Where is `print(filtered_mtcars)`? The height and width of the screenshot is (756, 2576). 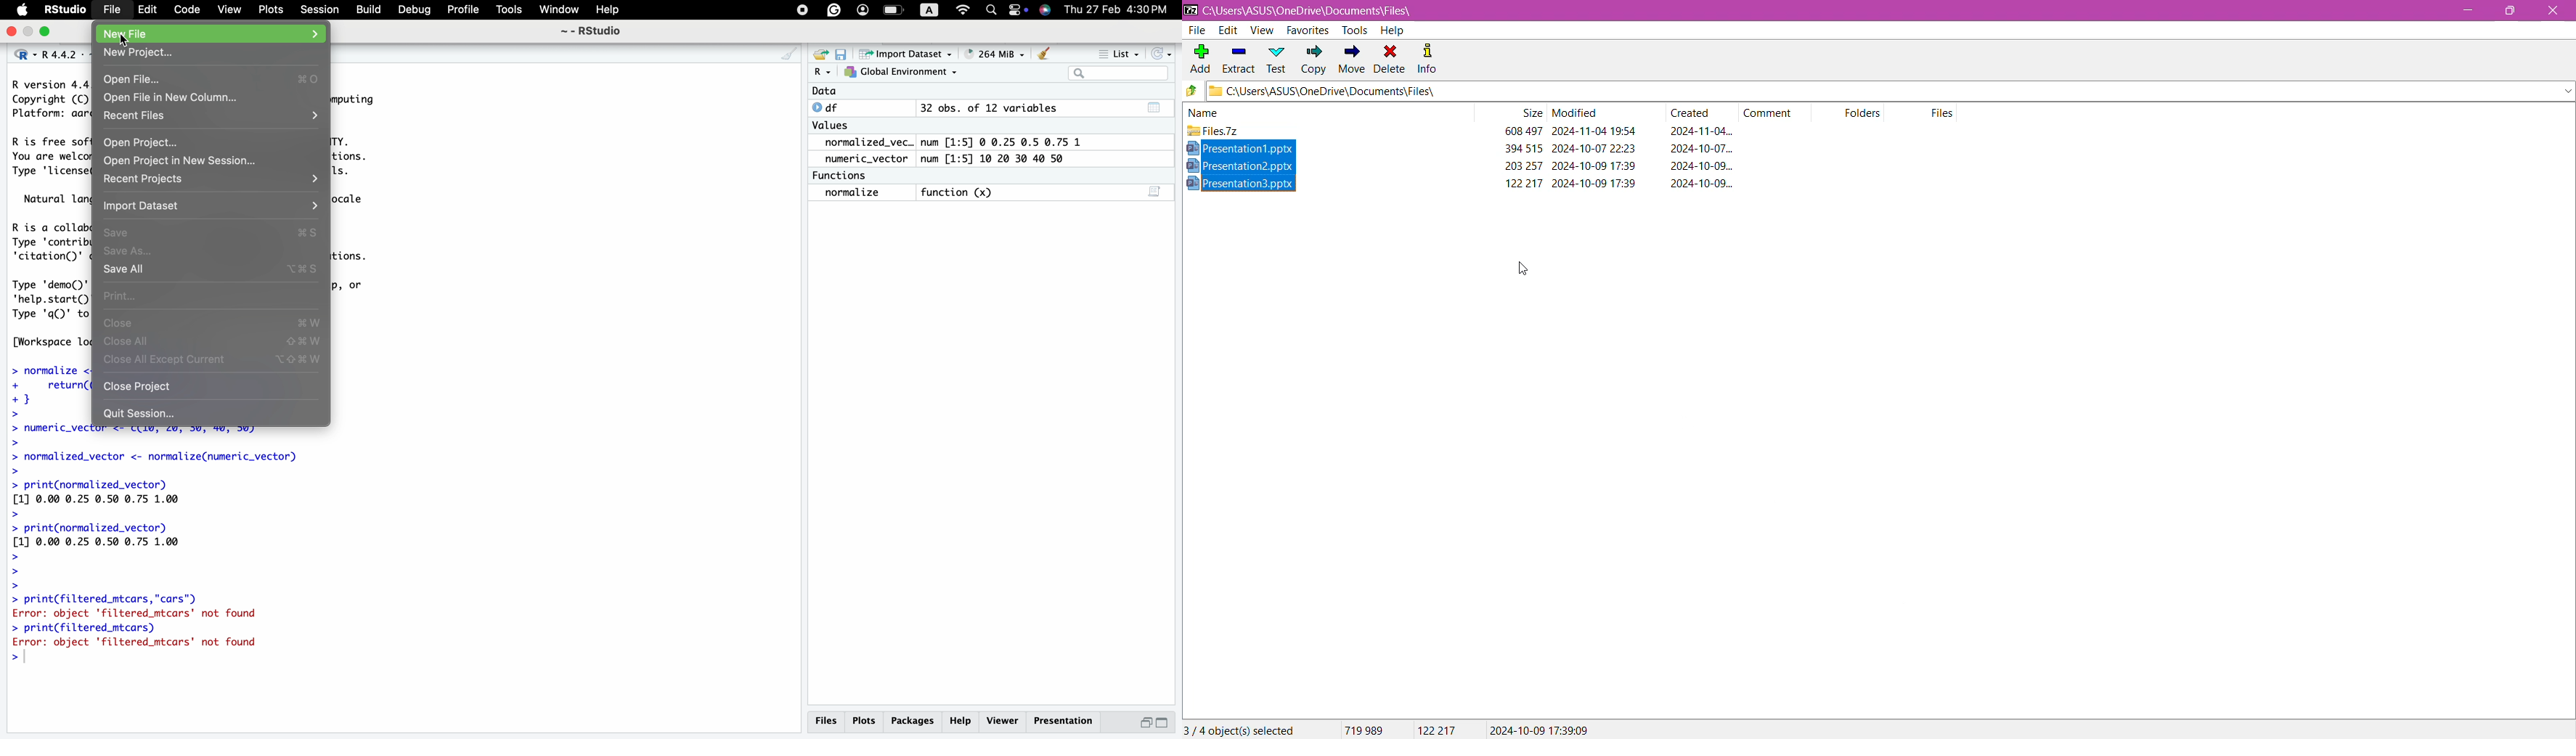
print(filtered_mtcars) is located at coordinates (90, 628).